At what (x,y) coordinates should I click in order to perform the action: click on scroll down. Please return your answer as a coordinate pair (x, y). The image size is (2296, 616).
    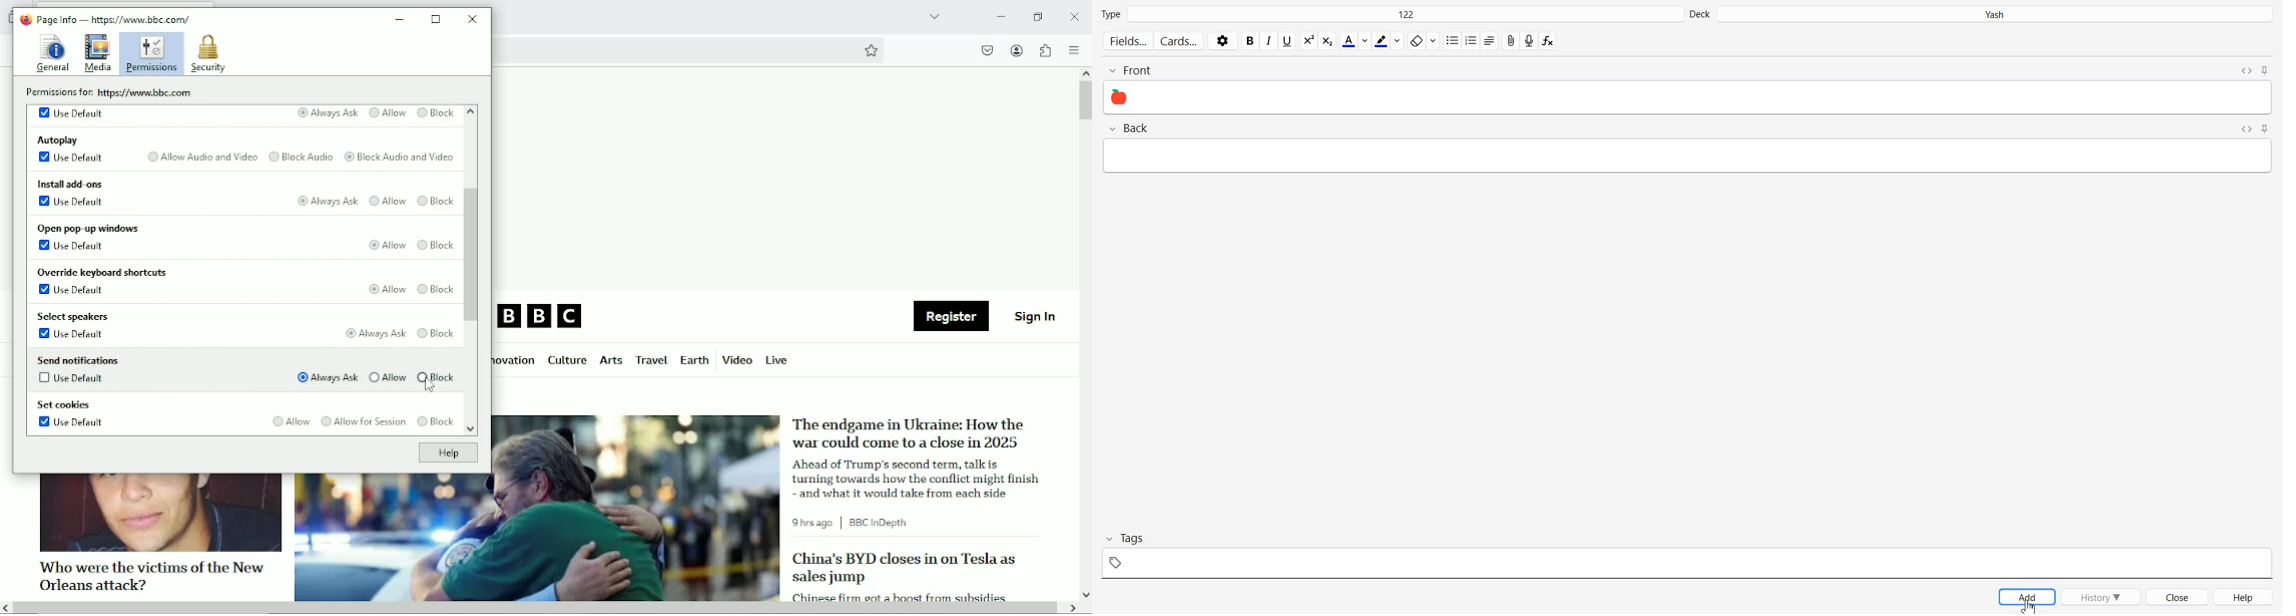
    Looking at the image, I should click on (1085, 594).